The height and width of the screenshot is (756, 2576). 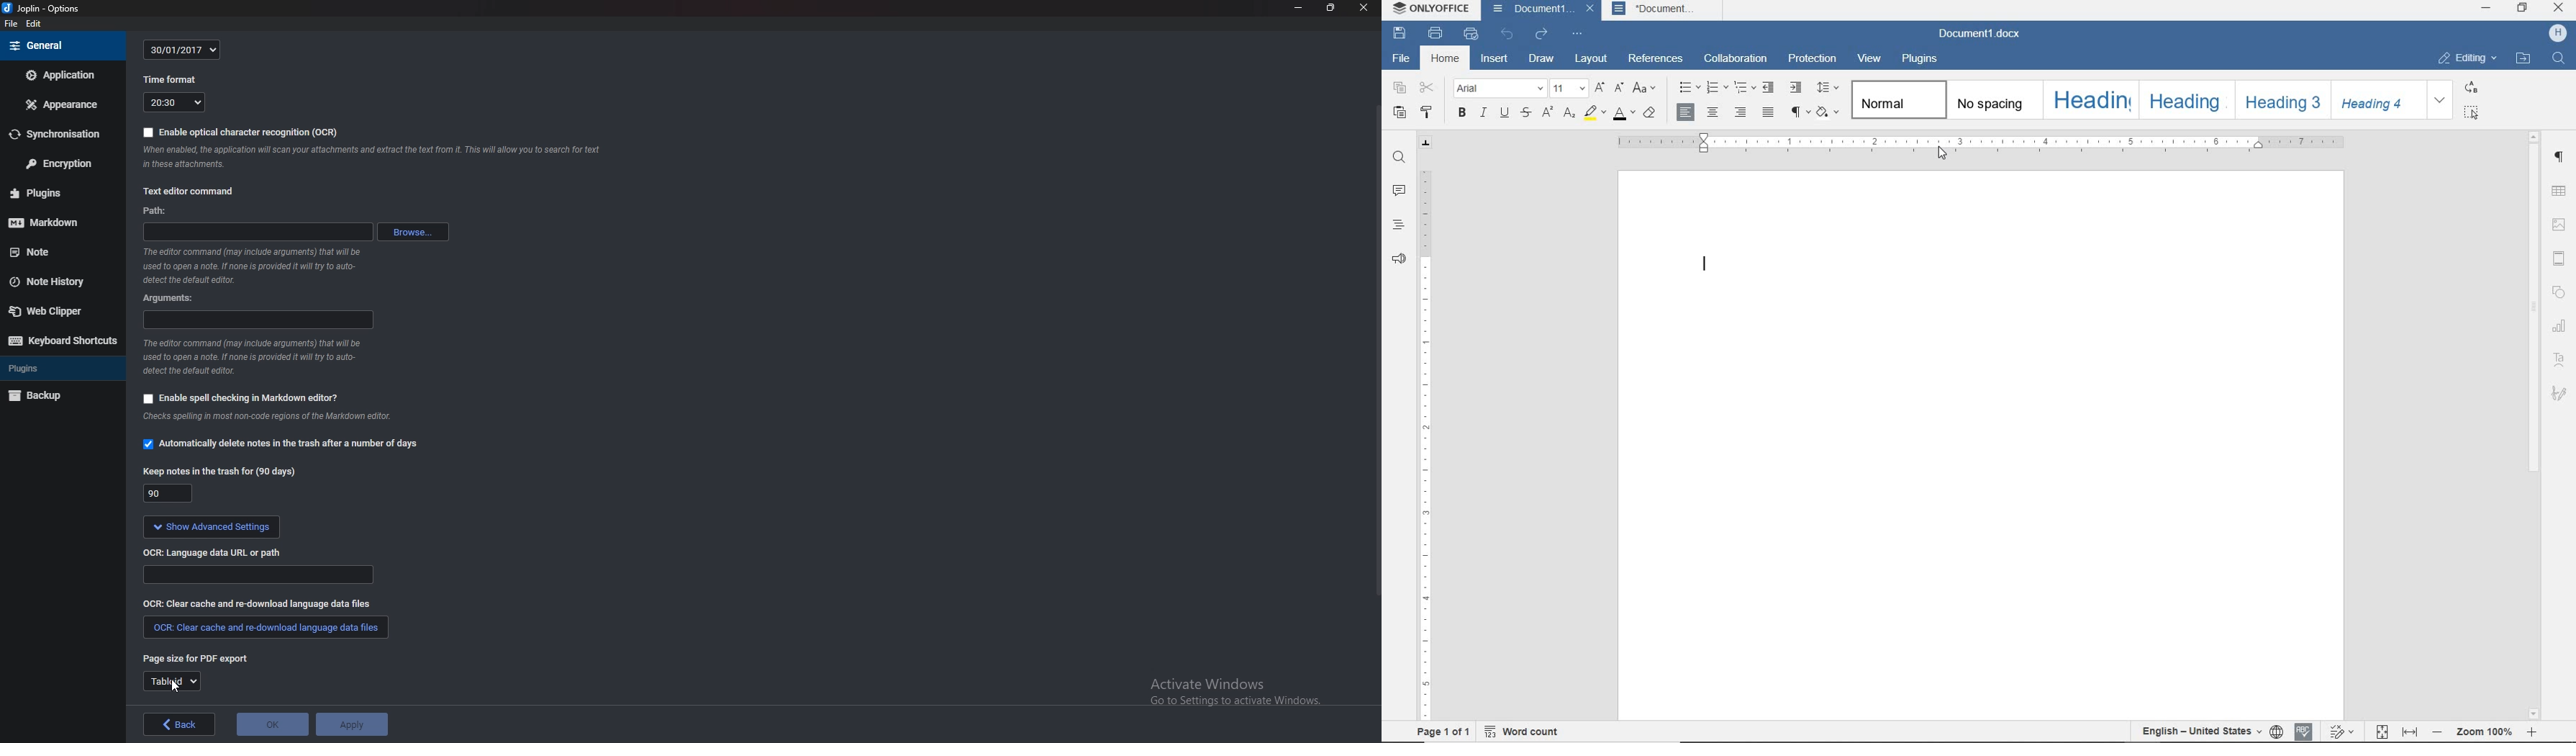 I want to click on zoom out, so click(x=2439, y=731).